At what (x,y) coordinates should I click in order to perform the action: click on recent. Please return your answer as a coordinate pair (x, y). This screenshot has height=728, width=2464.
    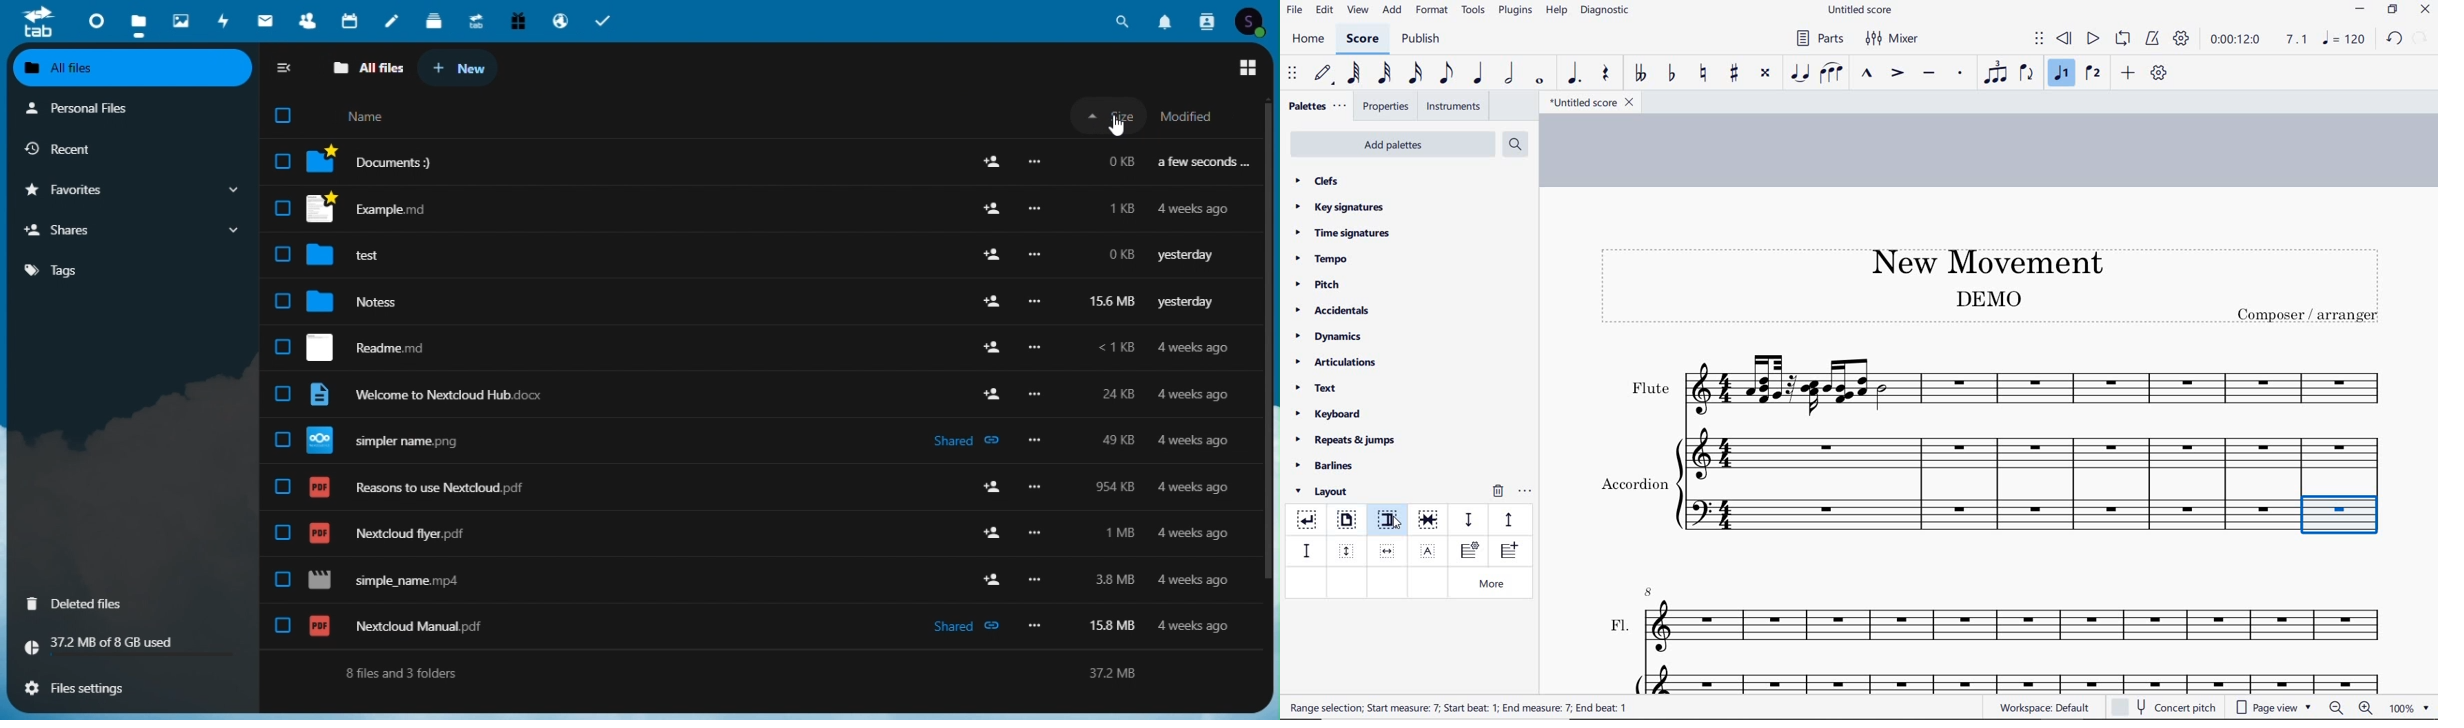
    Looking at the image, I should click on (121, 146).